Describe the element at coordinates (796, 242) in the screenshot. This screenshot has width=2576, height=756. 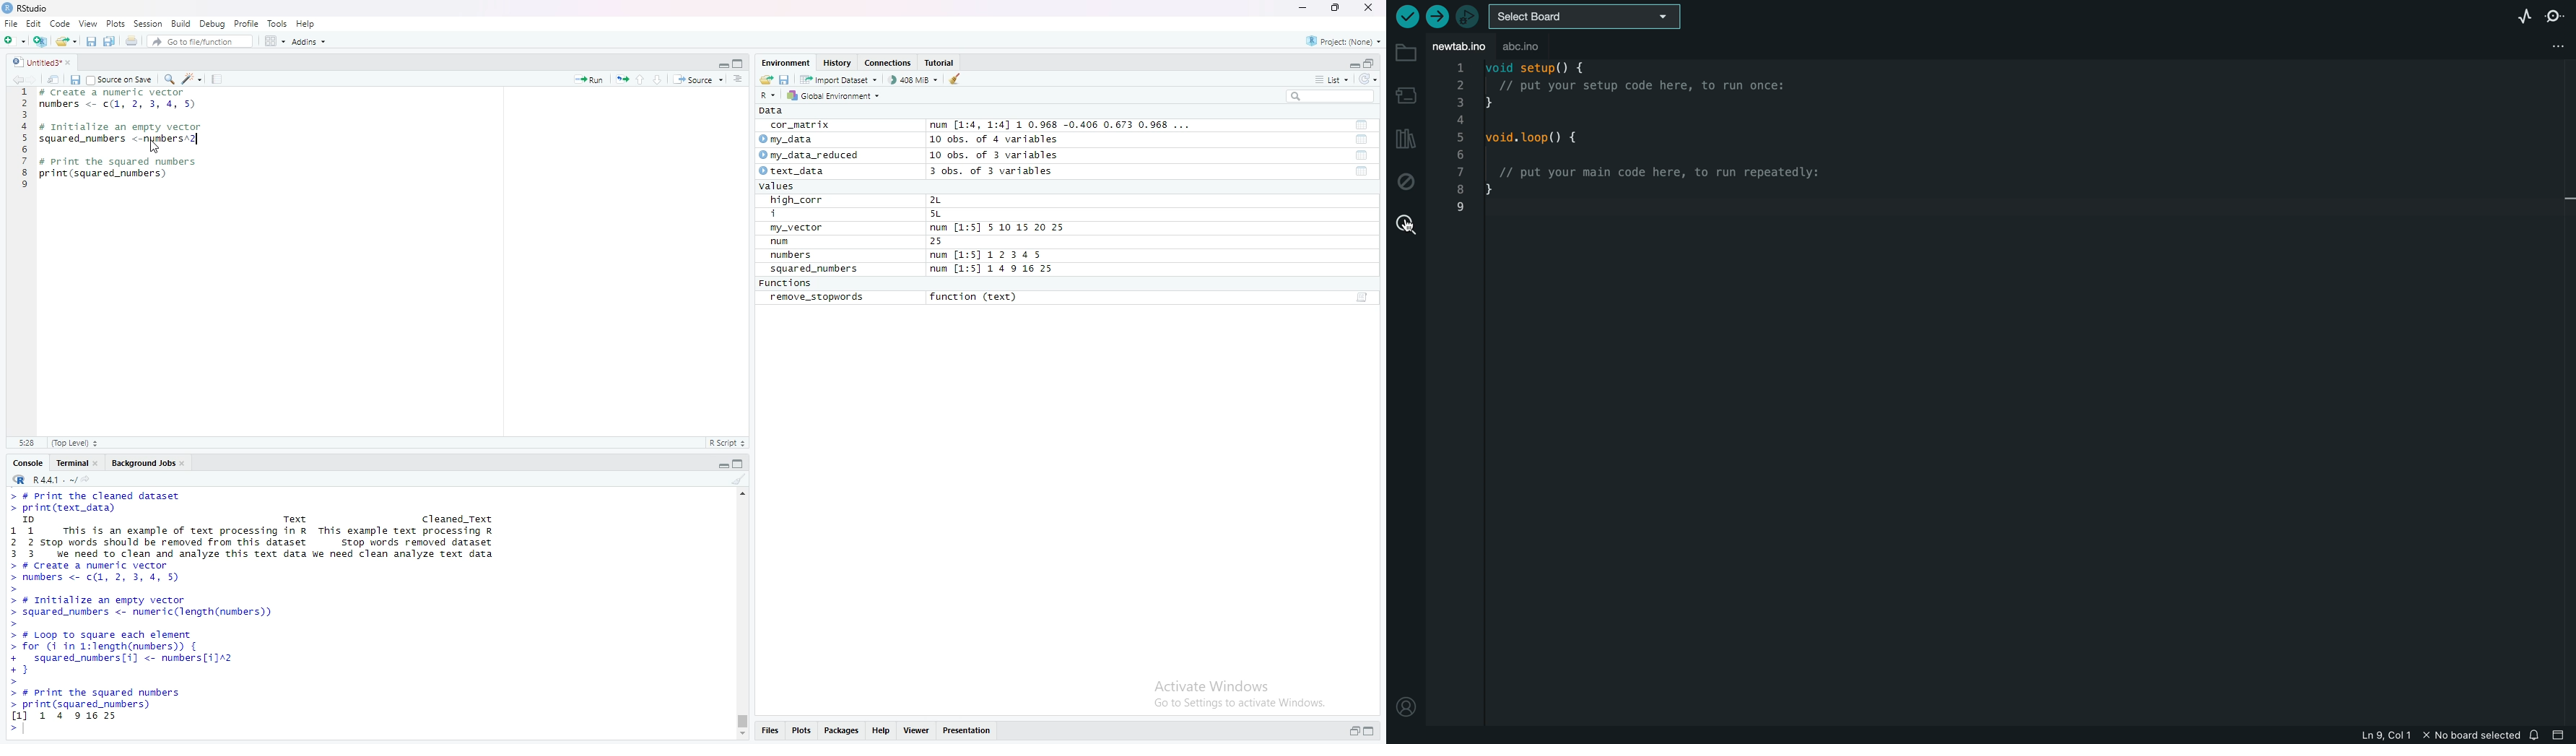
I see `num` at that location.